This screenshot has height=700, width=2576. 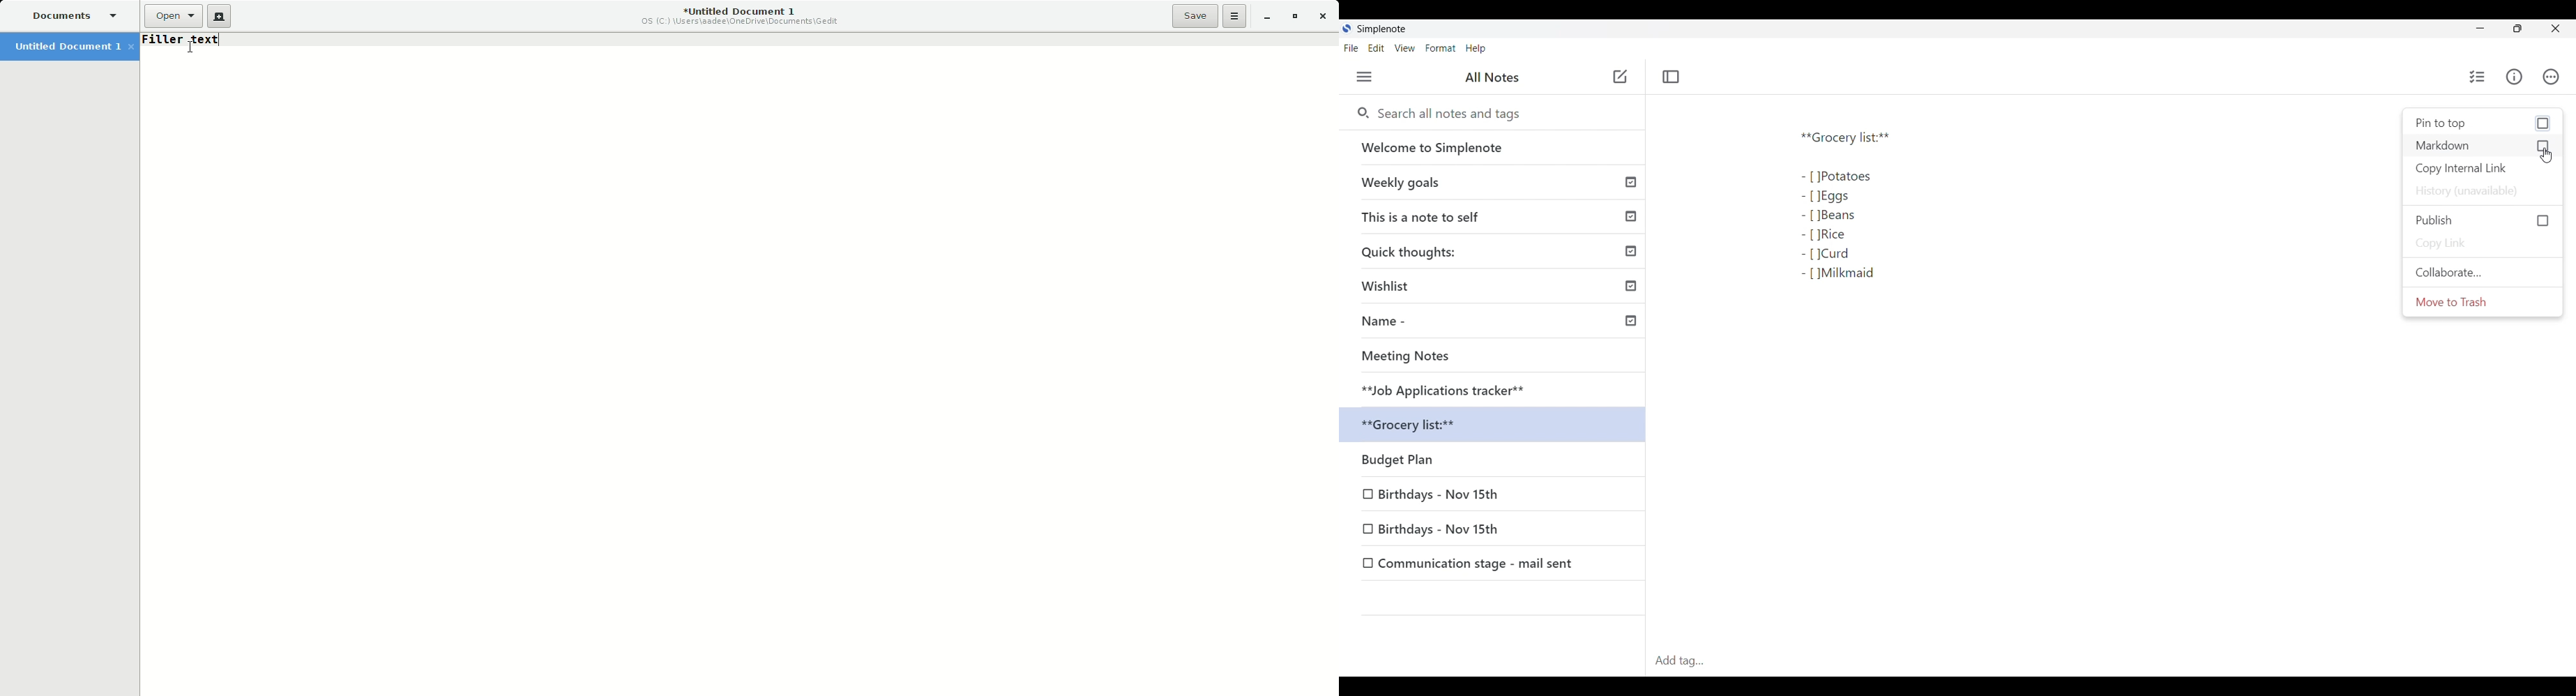 I want to click on All Notes, so click(x=1492, y=78).